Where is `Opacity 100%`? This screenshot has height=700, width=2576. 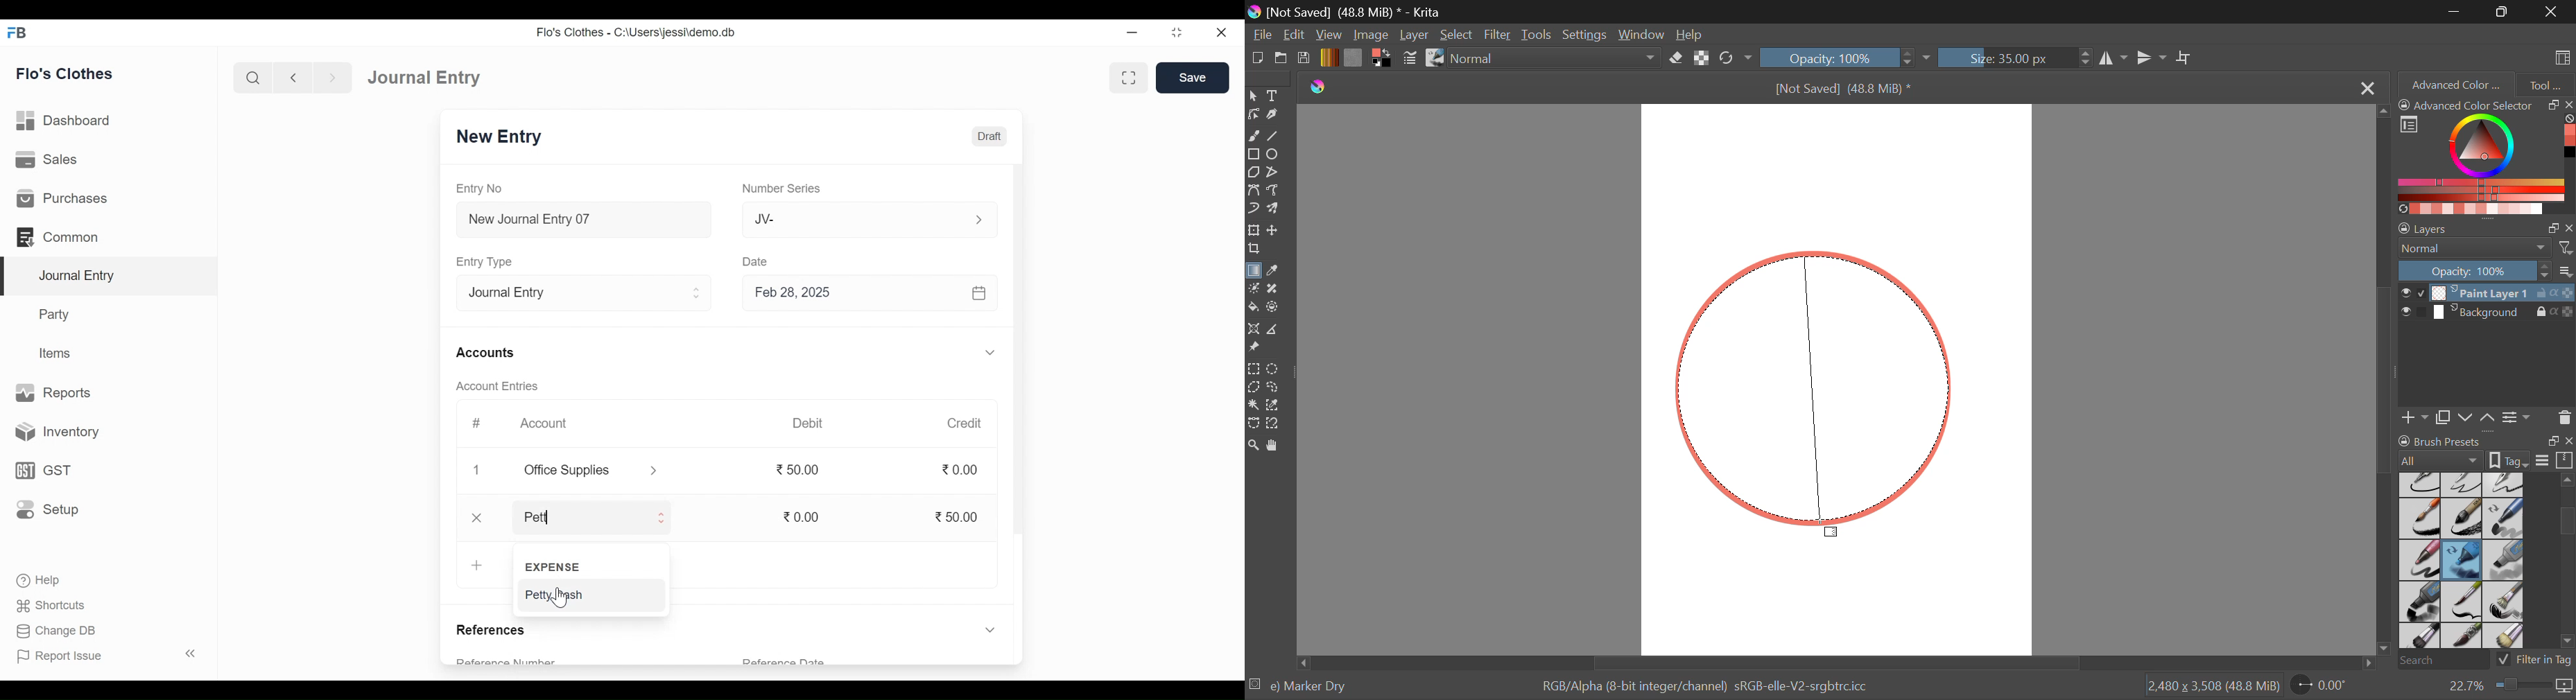 Opacity 100% is located at coordinates (1836, 58).